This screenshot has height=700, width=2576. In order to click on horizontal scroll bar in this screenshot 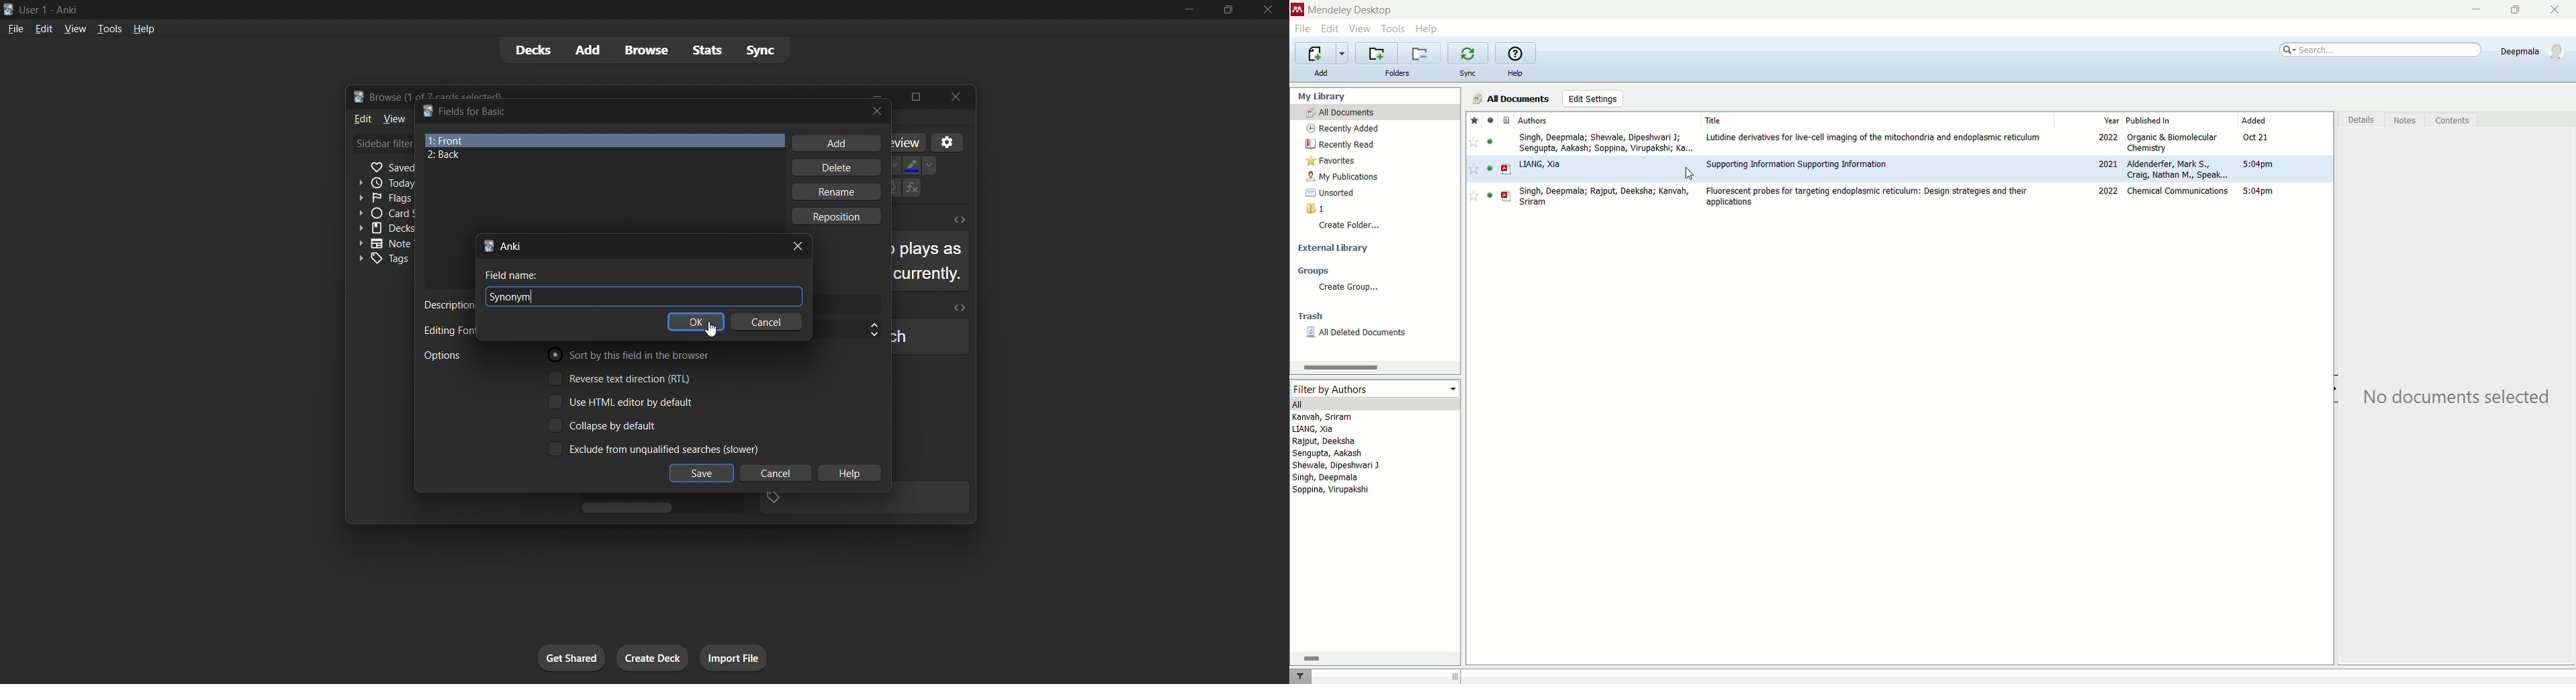, I will do `click(1374, 367)`.